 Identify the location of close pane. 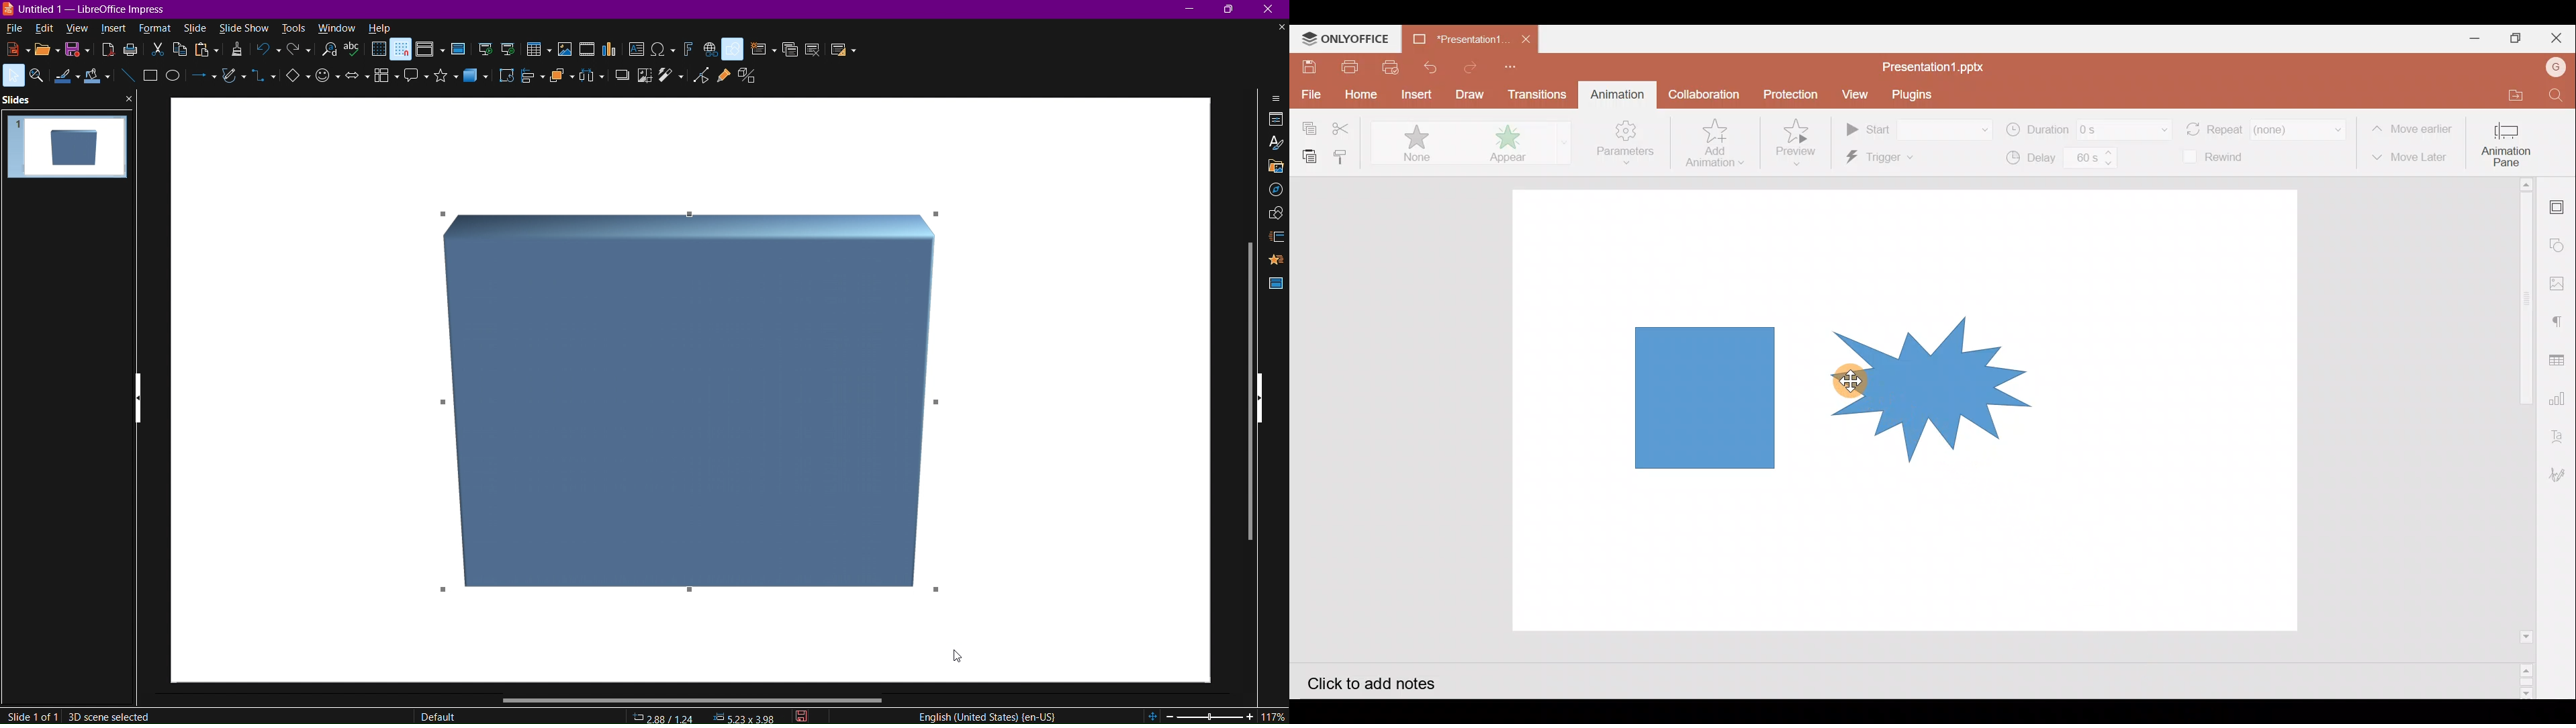
(128, 99).